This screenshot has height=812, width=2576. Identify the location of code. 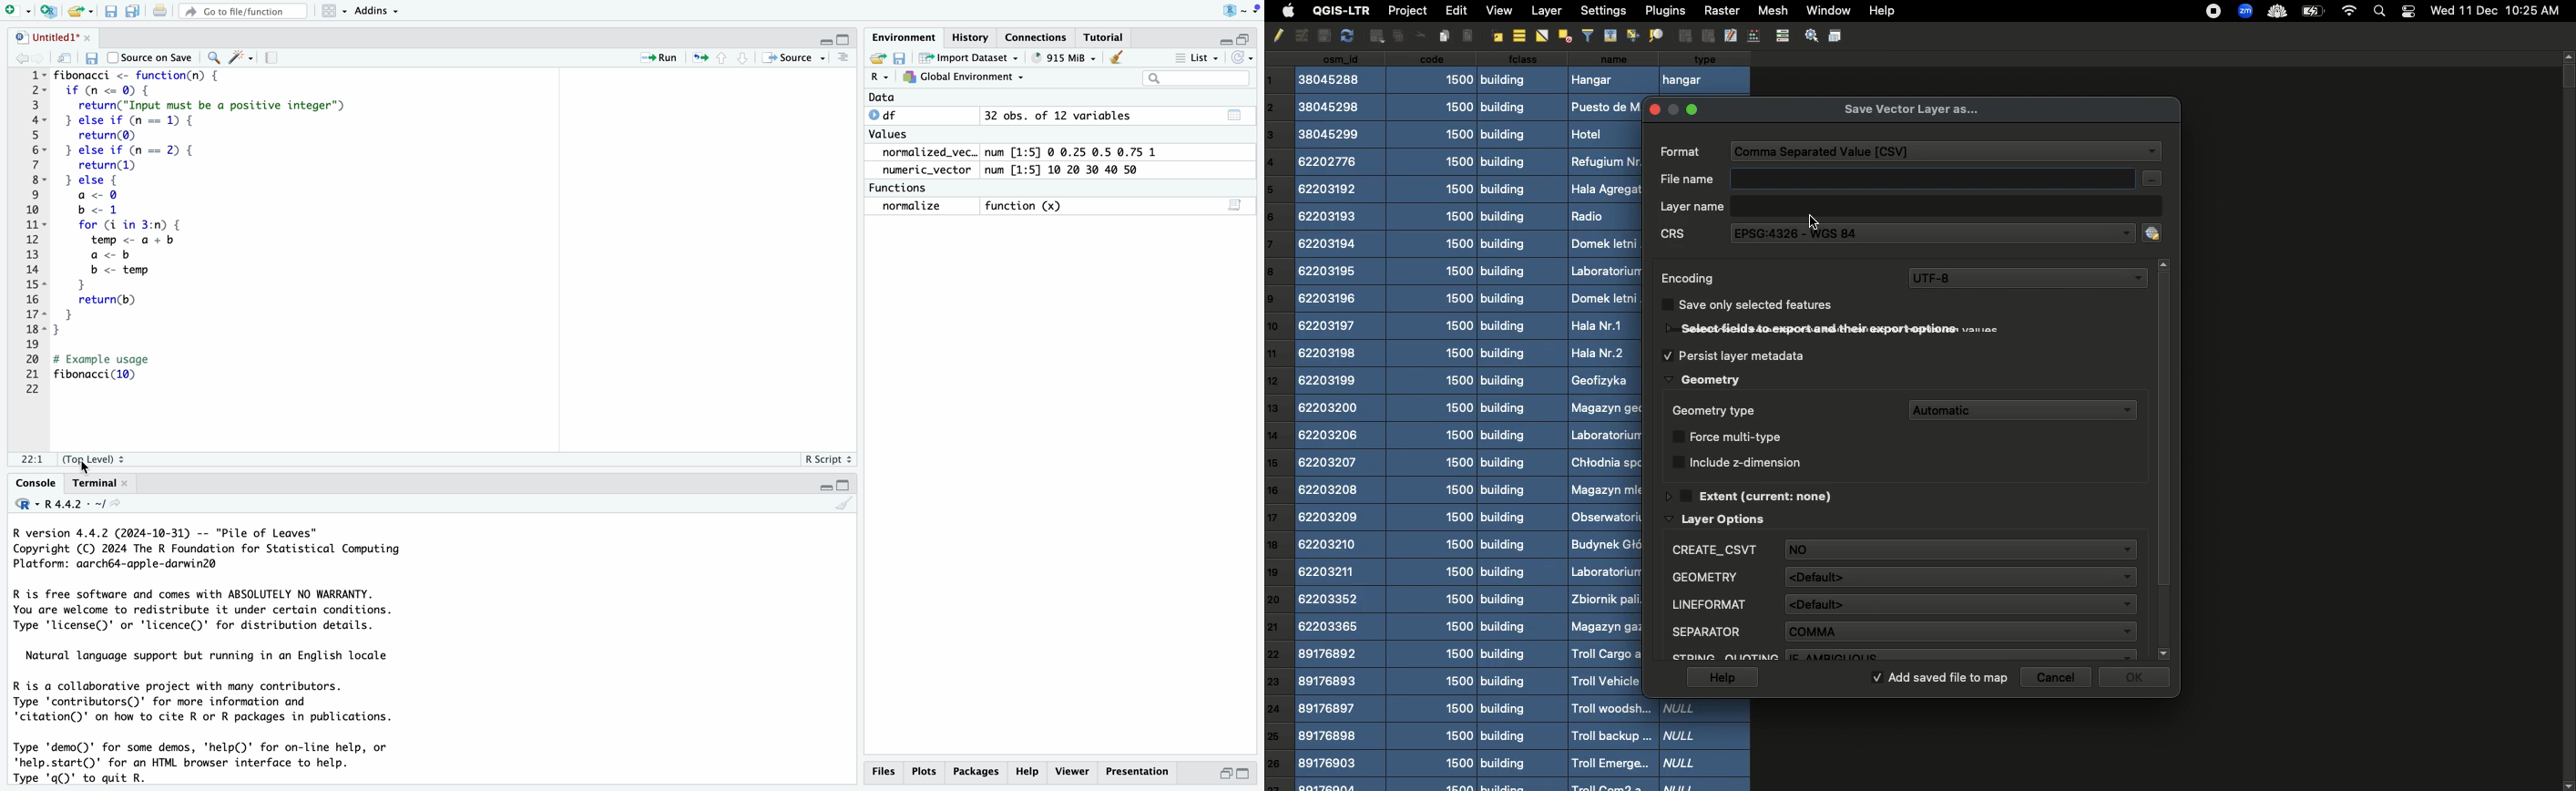
(1436, 421).